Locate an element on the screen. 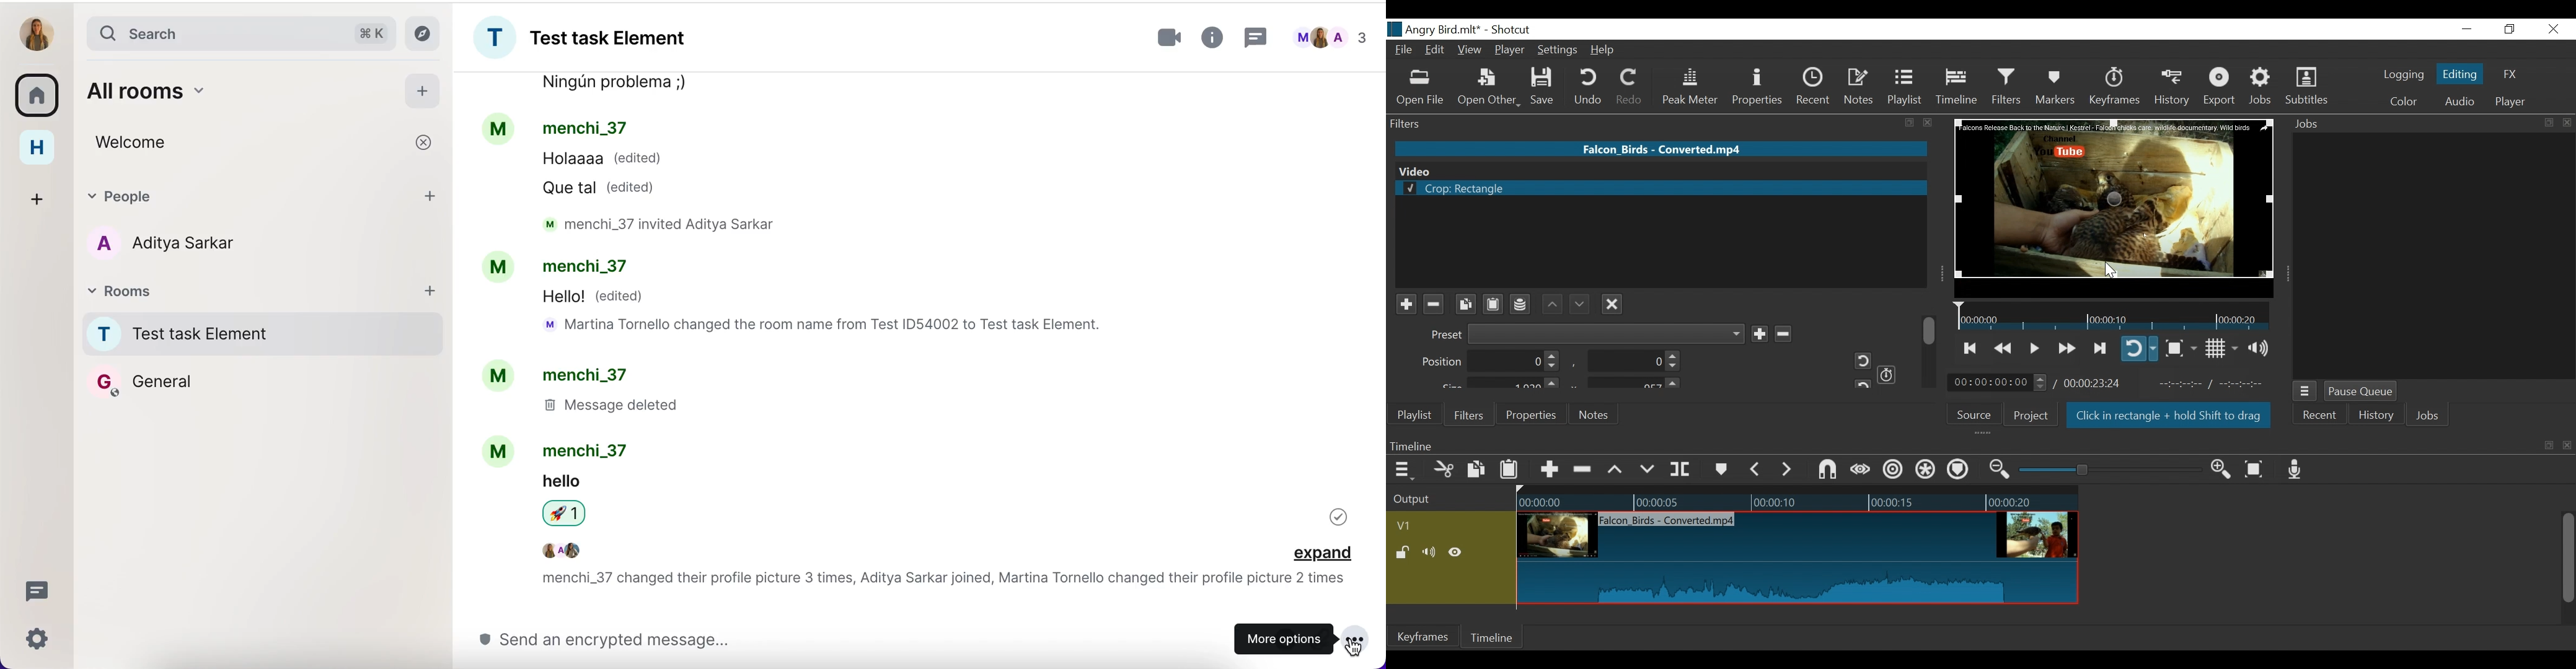  Save is located at coordinates (1546, 87).